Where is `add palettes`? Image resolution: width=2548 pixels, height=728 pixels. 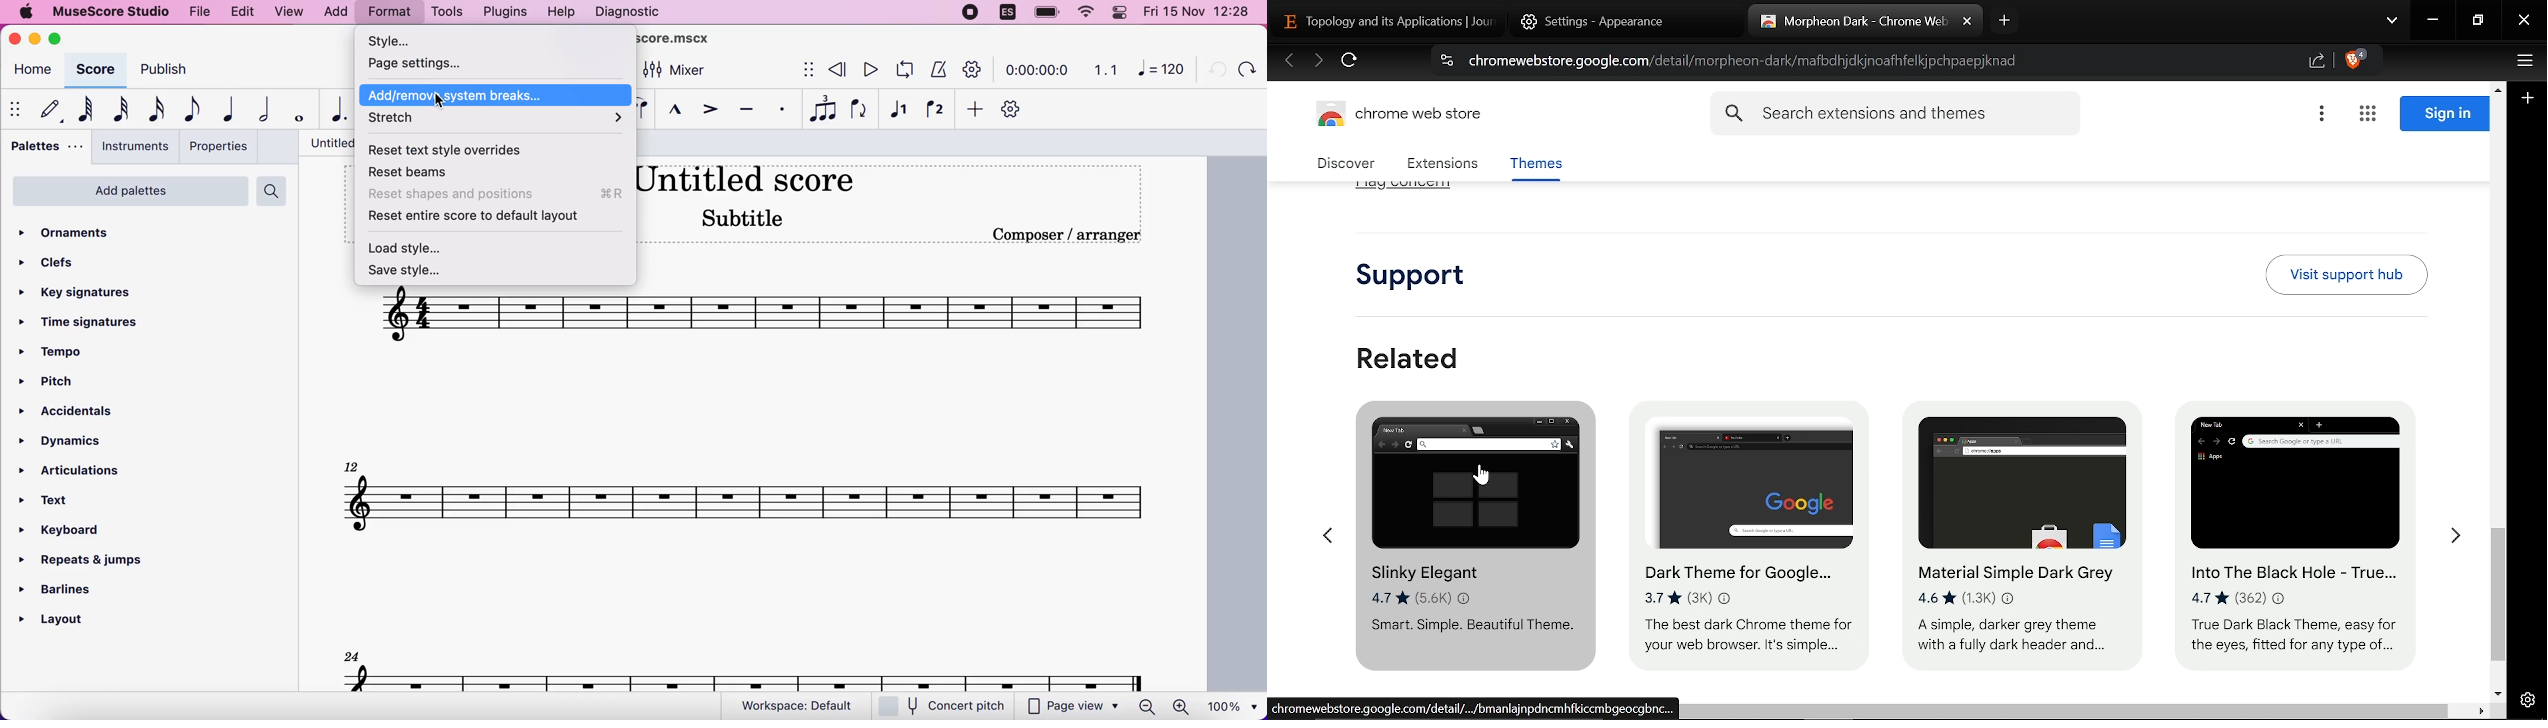 add palettes is located at coordinates (128, 195).